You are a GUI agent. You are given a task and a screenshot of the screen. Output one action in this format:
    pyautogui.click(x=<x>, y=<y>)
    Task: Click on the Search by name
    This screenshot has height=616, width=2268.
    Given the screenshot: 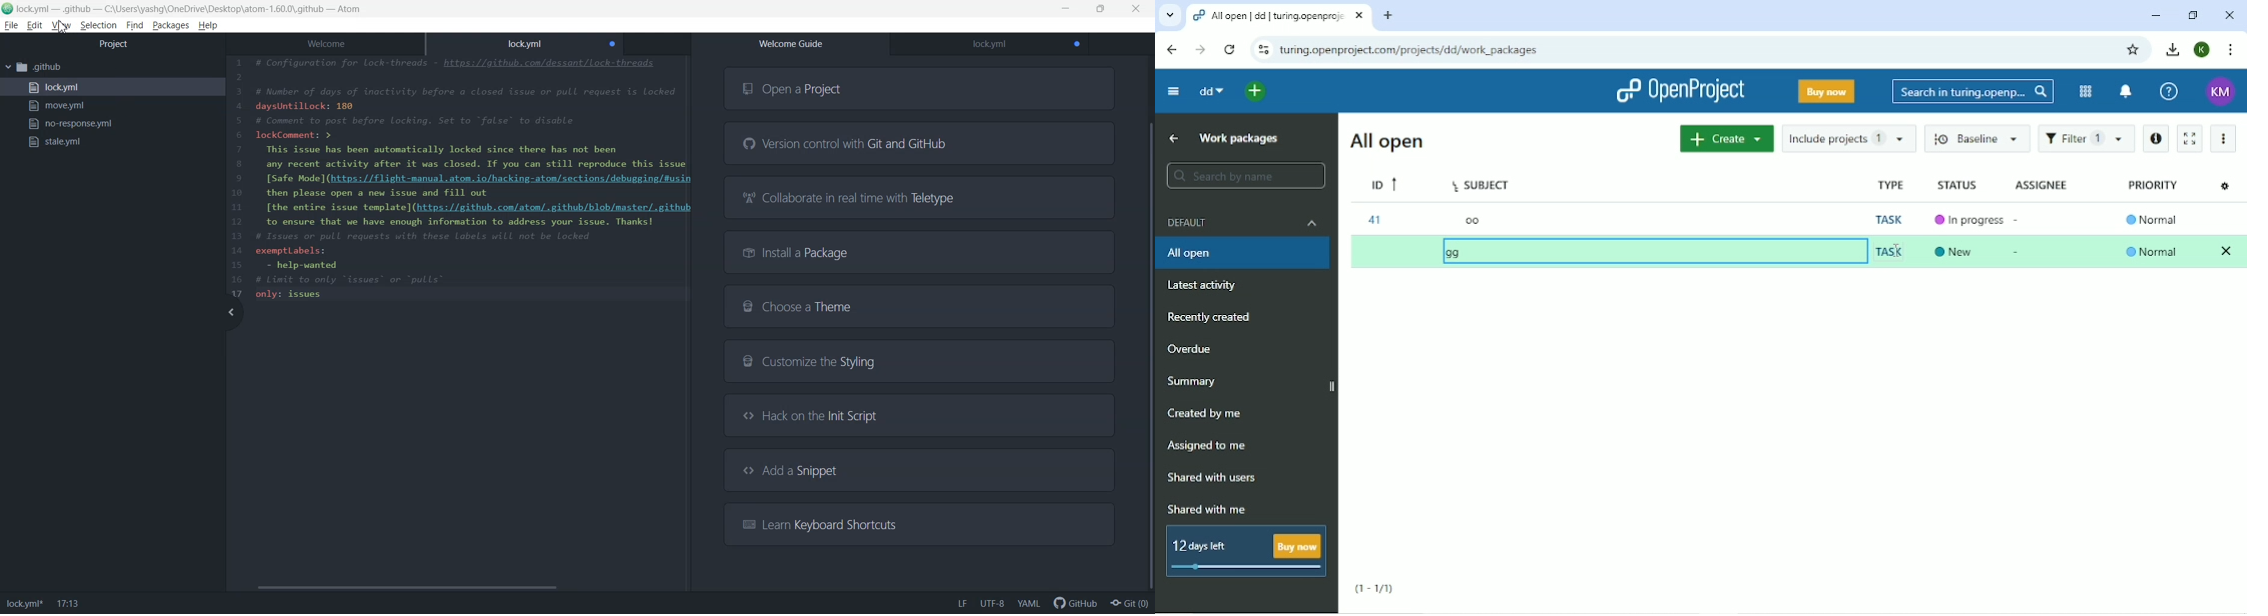 What is the action you would take?
    pyautogui.click(x=1245, y=175)
    